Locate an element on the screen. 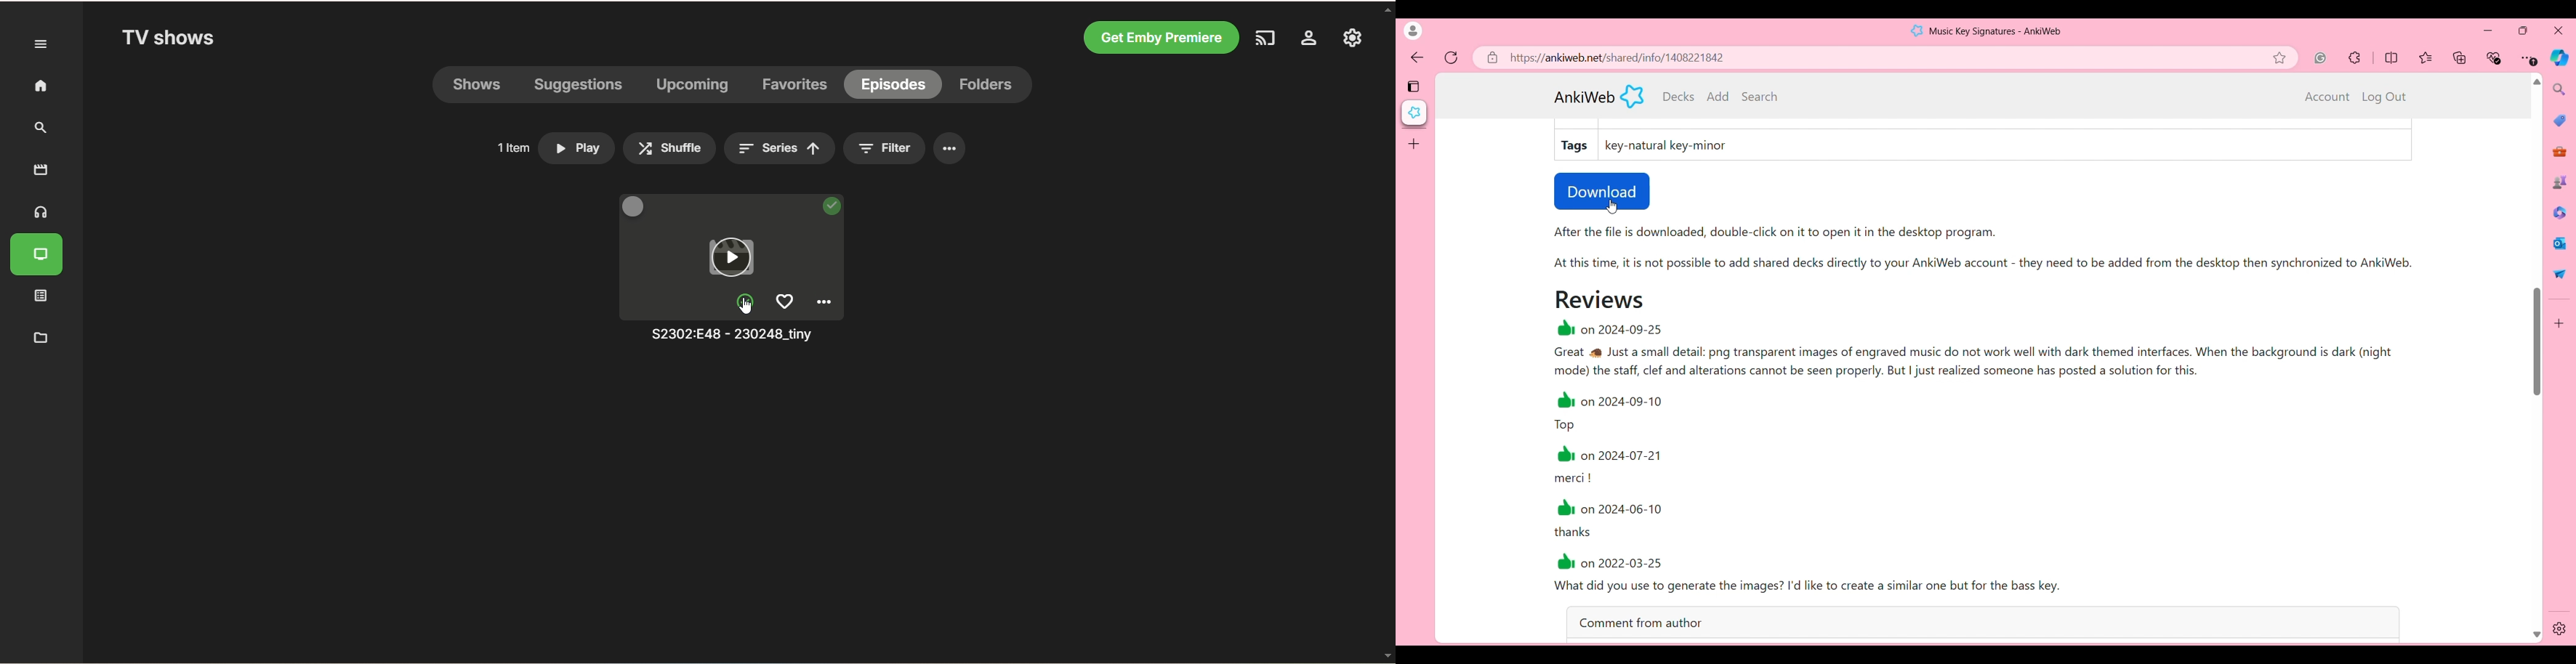 This screenshot has height=672, width=2576. Show browser in a smaller tab is located at coordinates (2524, 30).